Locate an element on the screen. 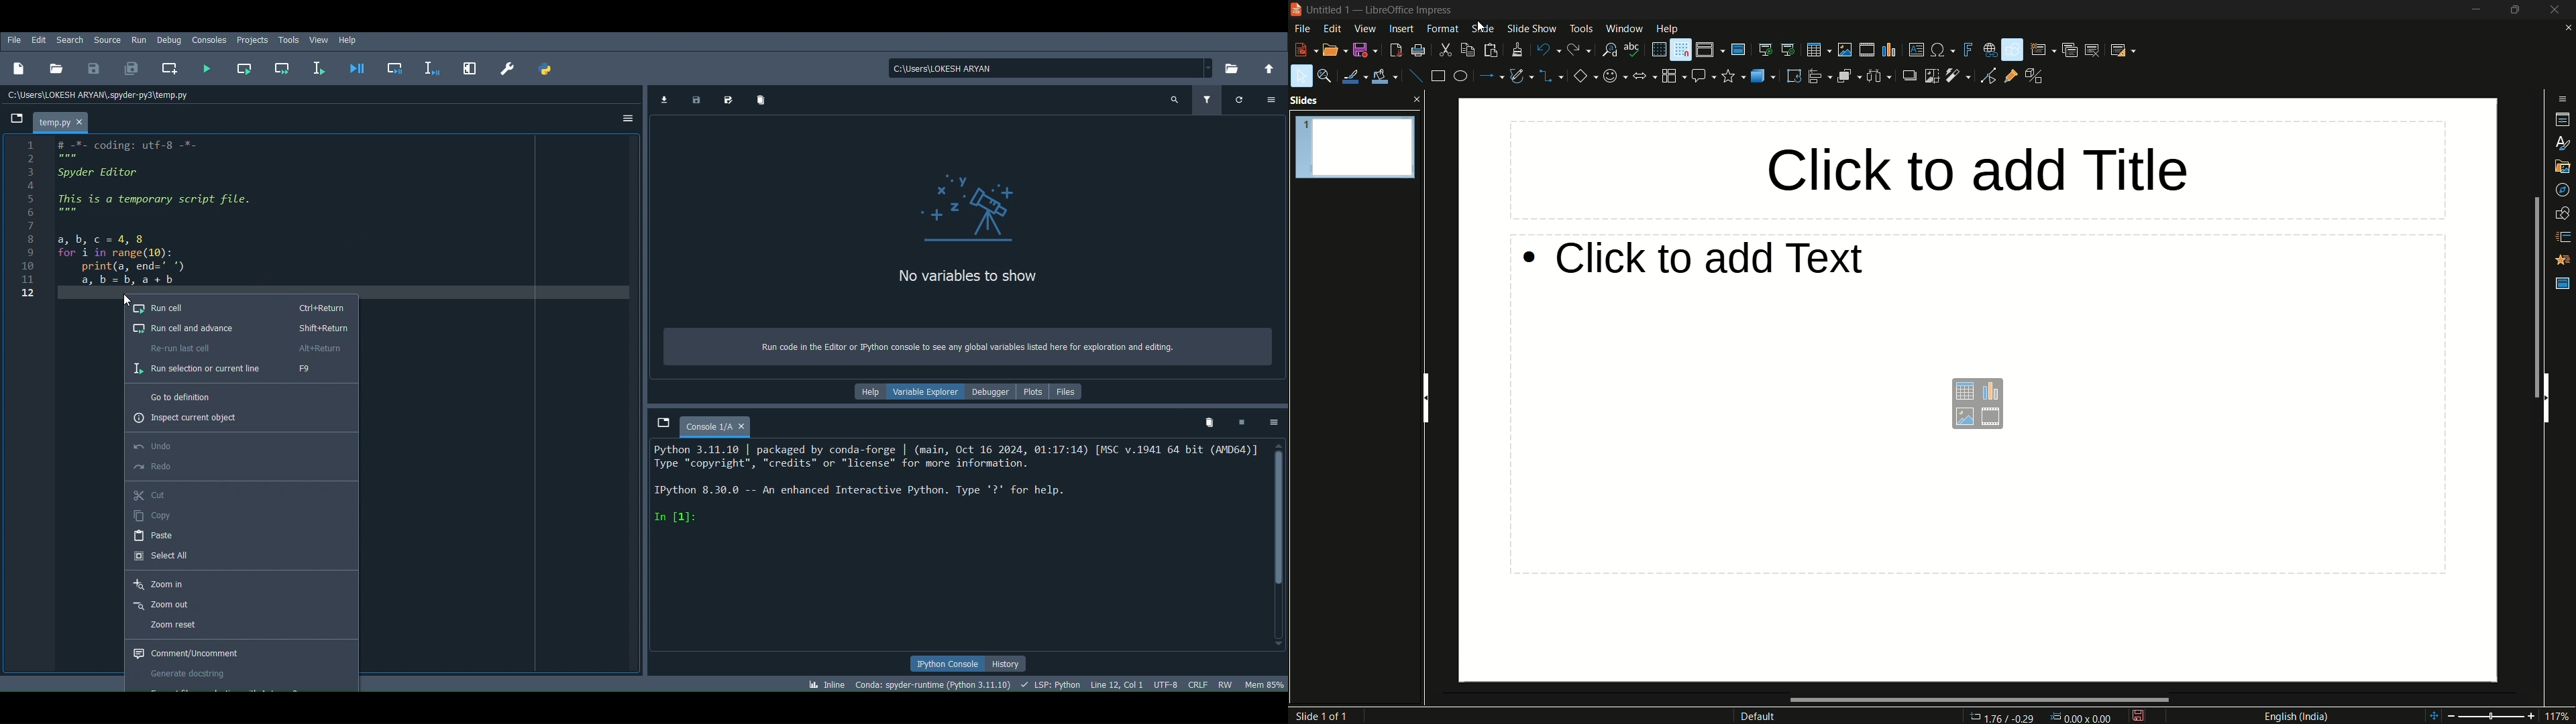  Tools is located at coordinates (288, 40).